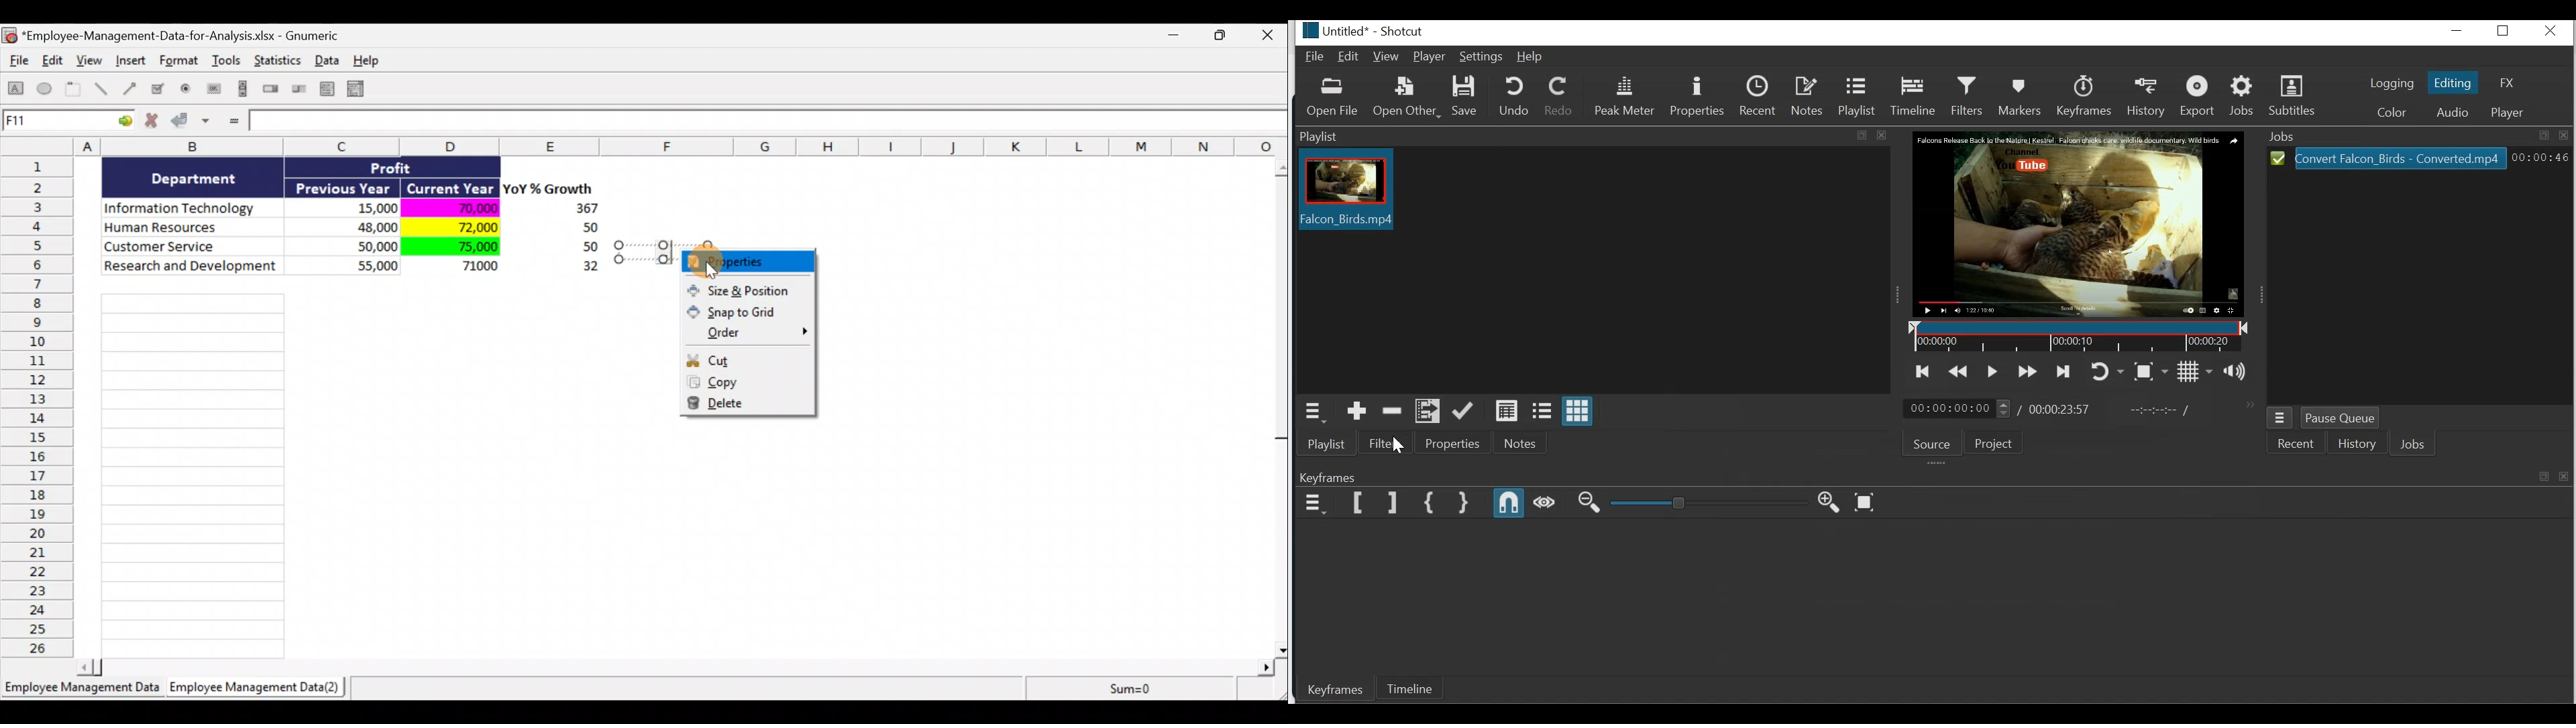 The image size is (2576, 728). What do you see at coordinates (228, 63) in the screenshot?
I see `Tools` at bounding box center [228, 63].